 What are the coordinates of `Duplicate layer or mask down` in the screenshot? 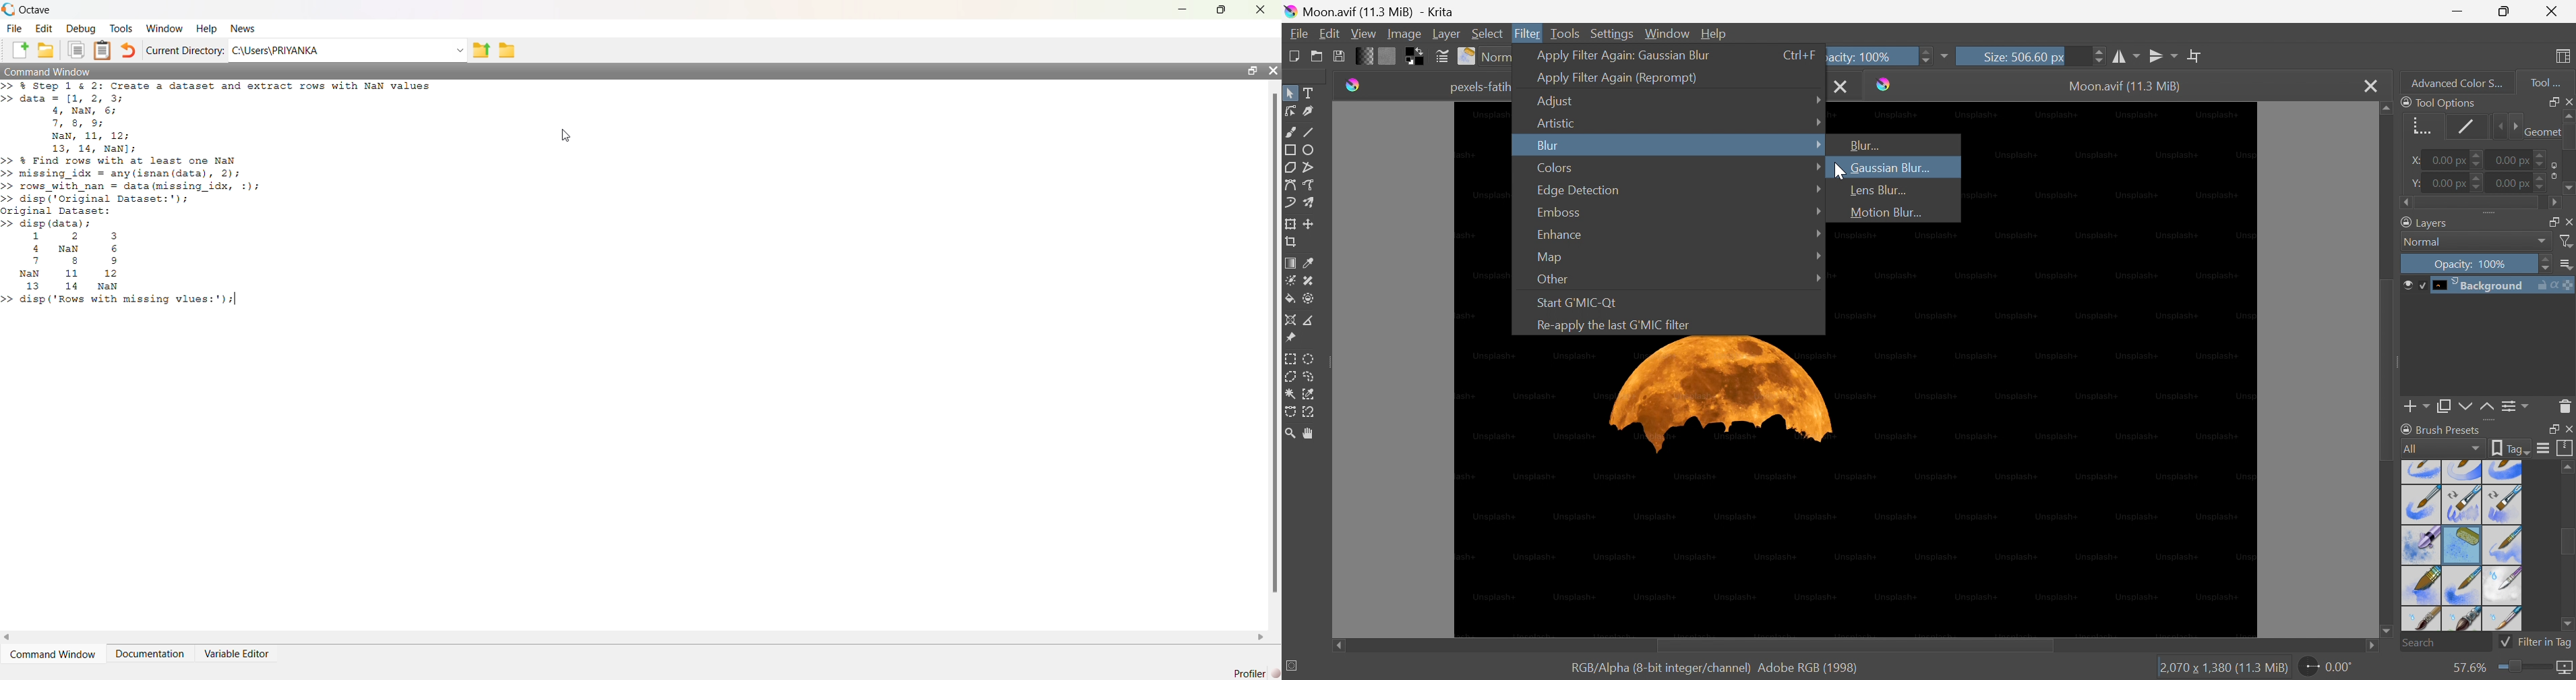 It's located at (2443, 409).